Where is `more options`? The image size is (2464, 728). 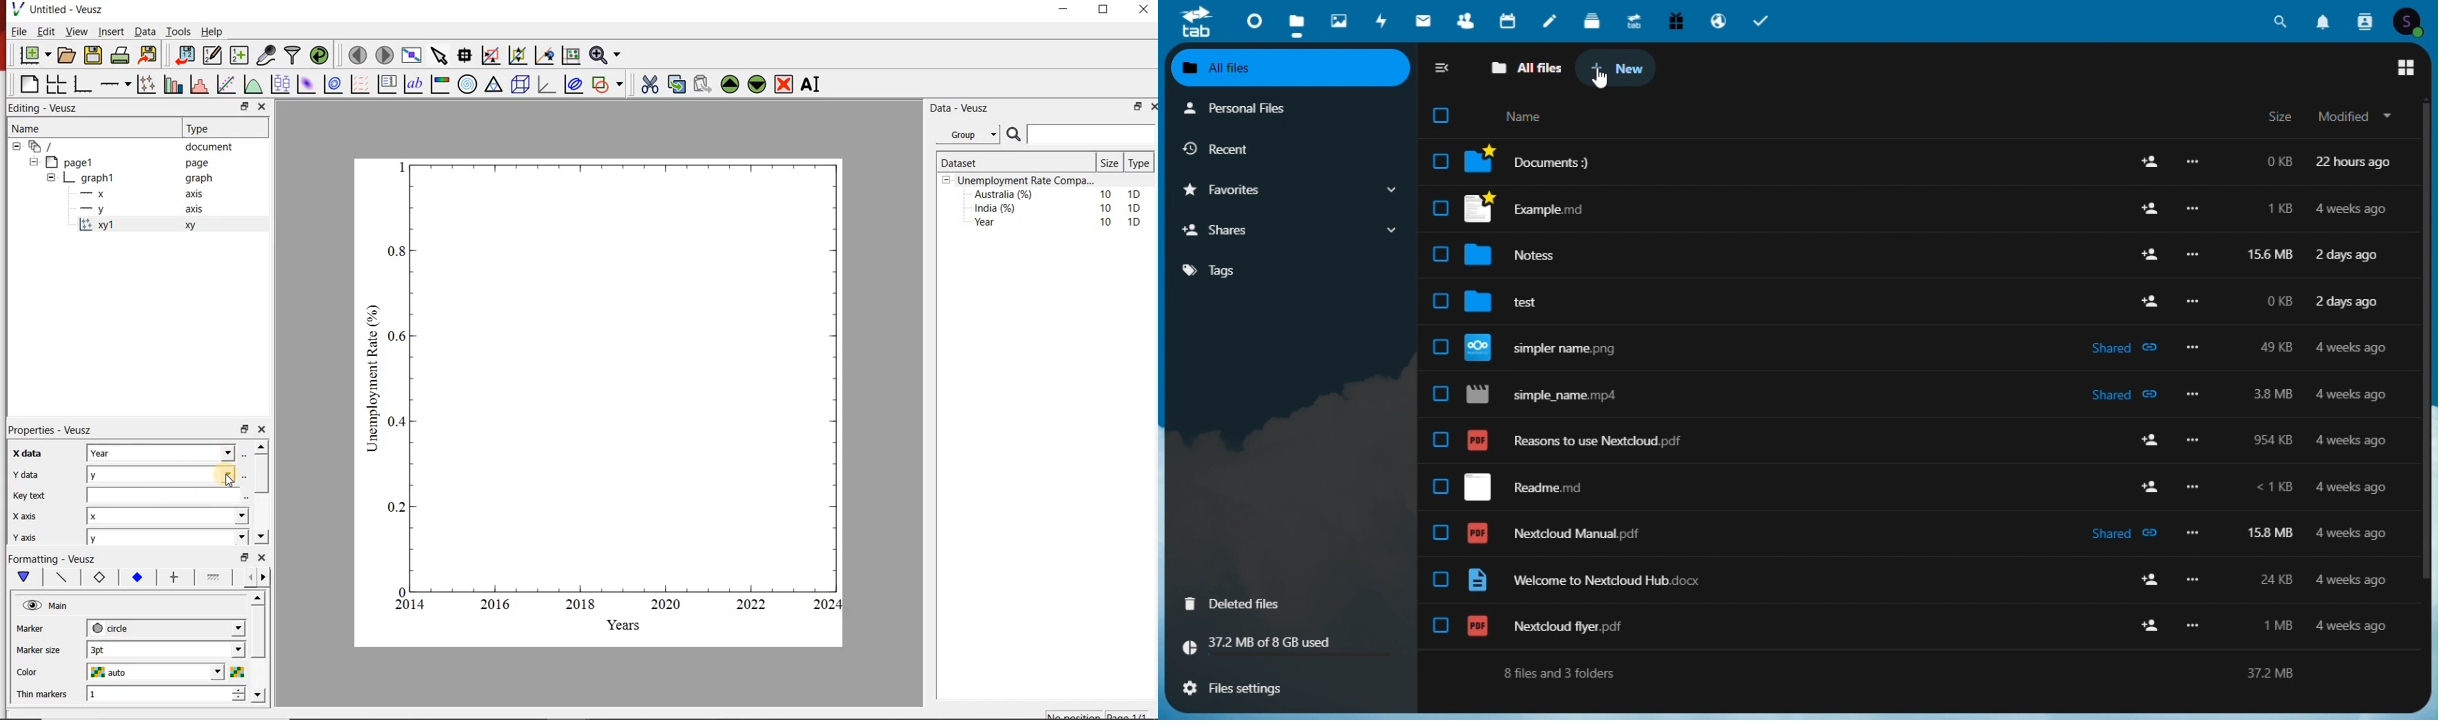
more options is located at coordinates (2192, 210).